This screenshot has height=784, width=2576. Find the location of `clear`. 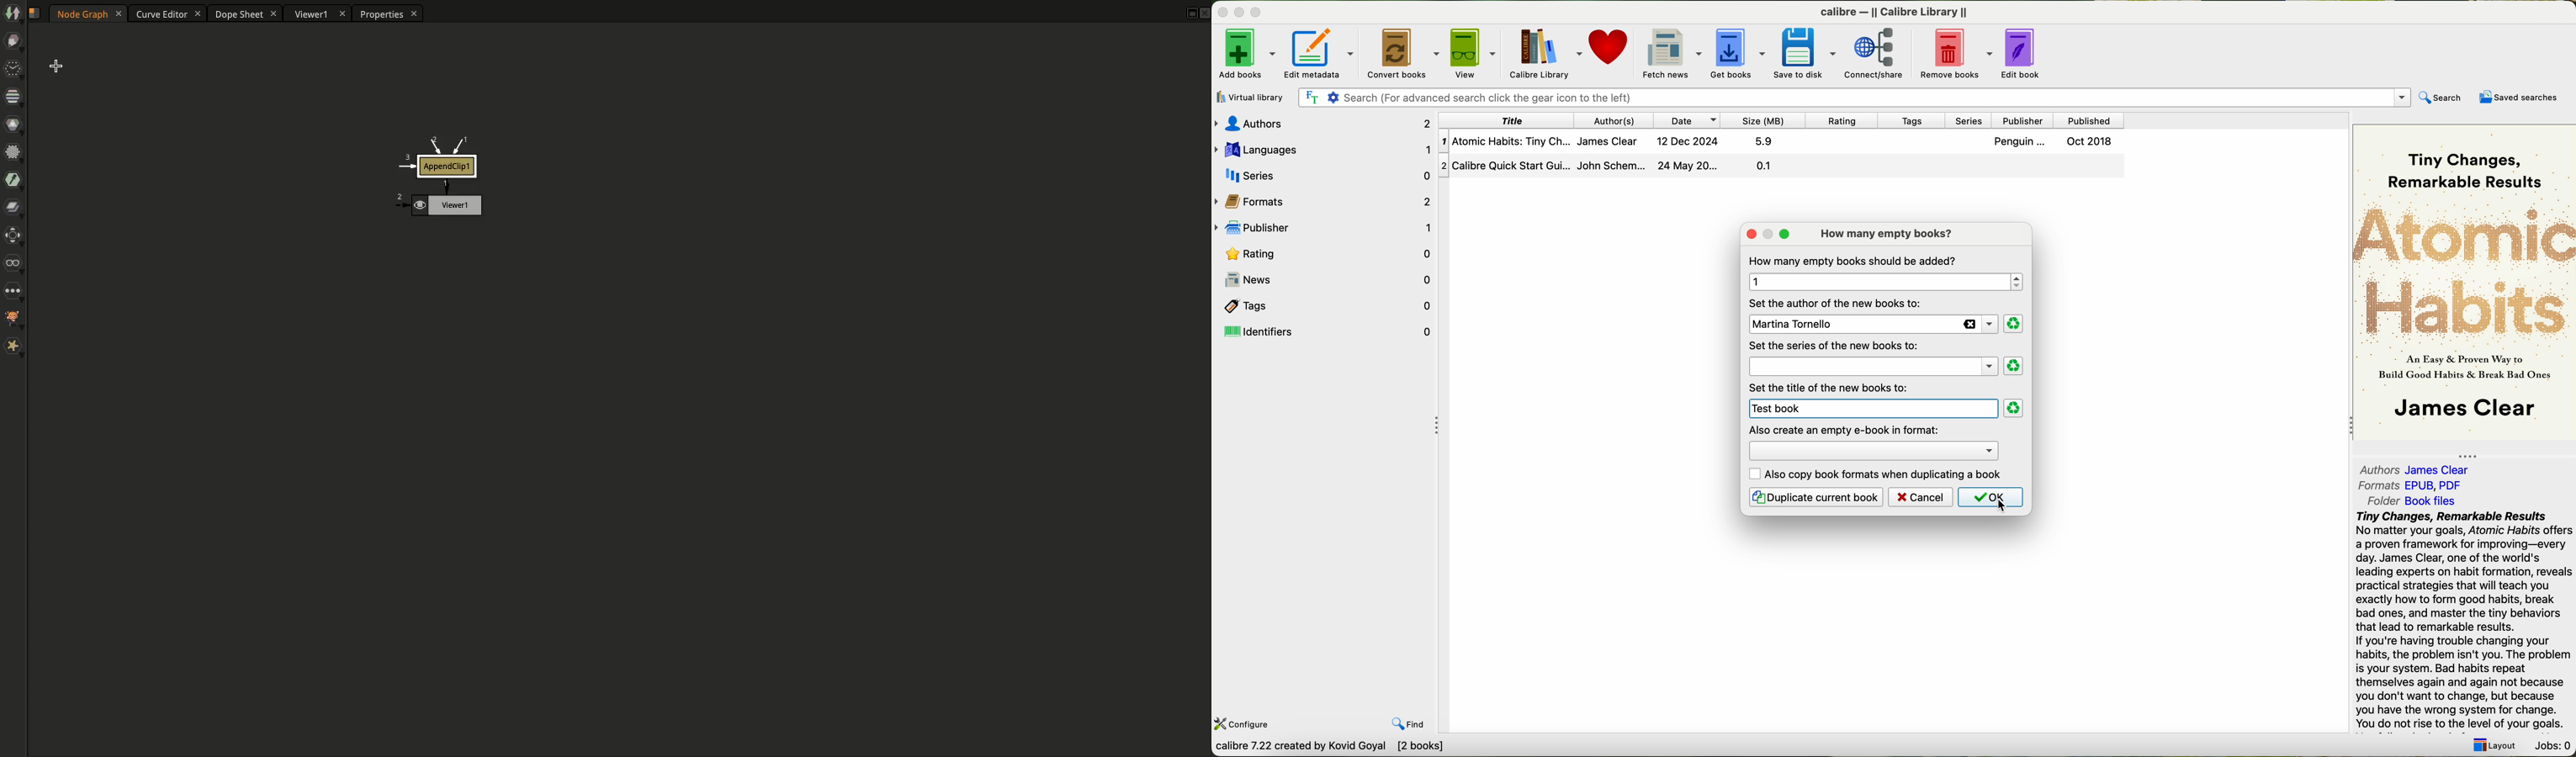

clear is located at coordinates (2013, 324).